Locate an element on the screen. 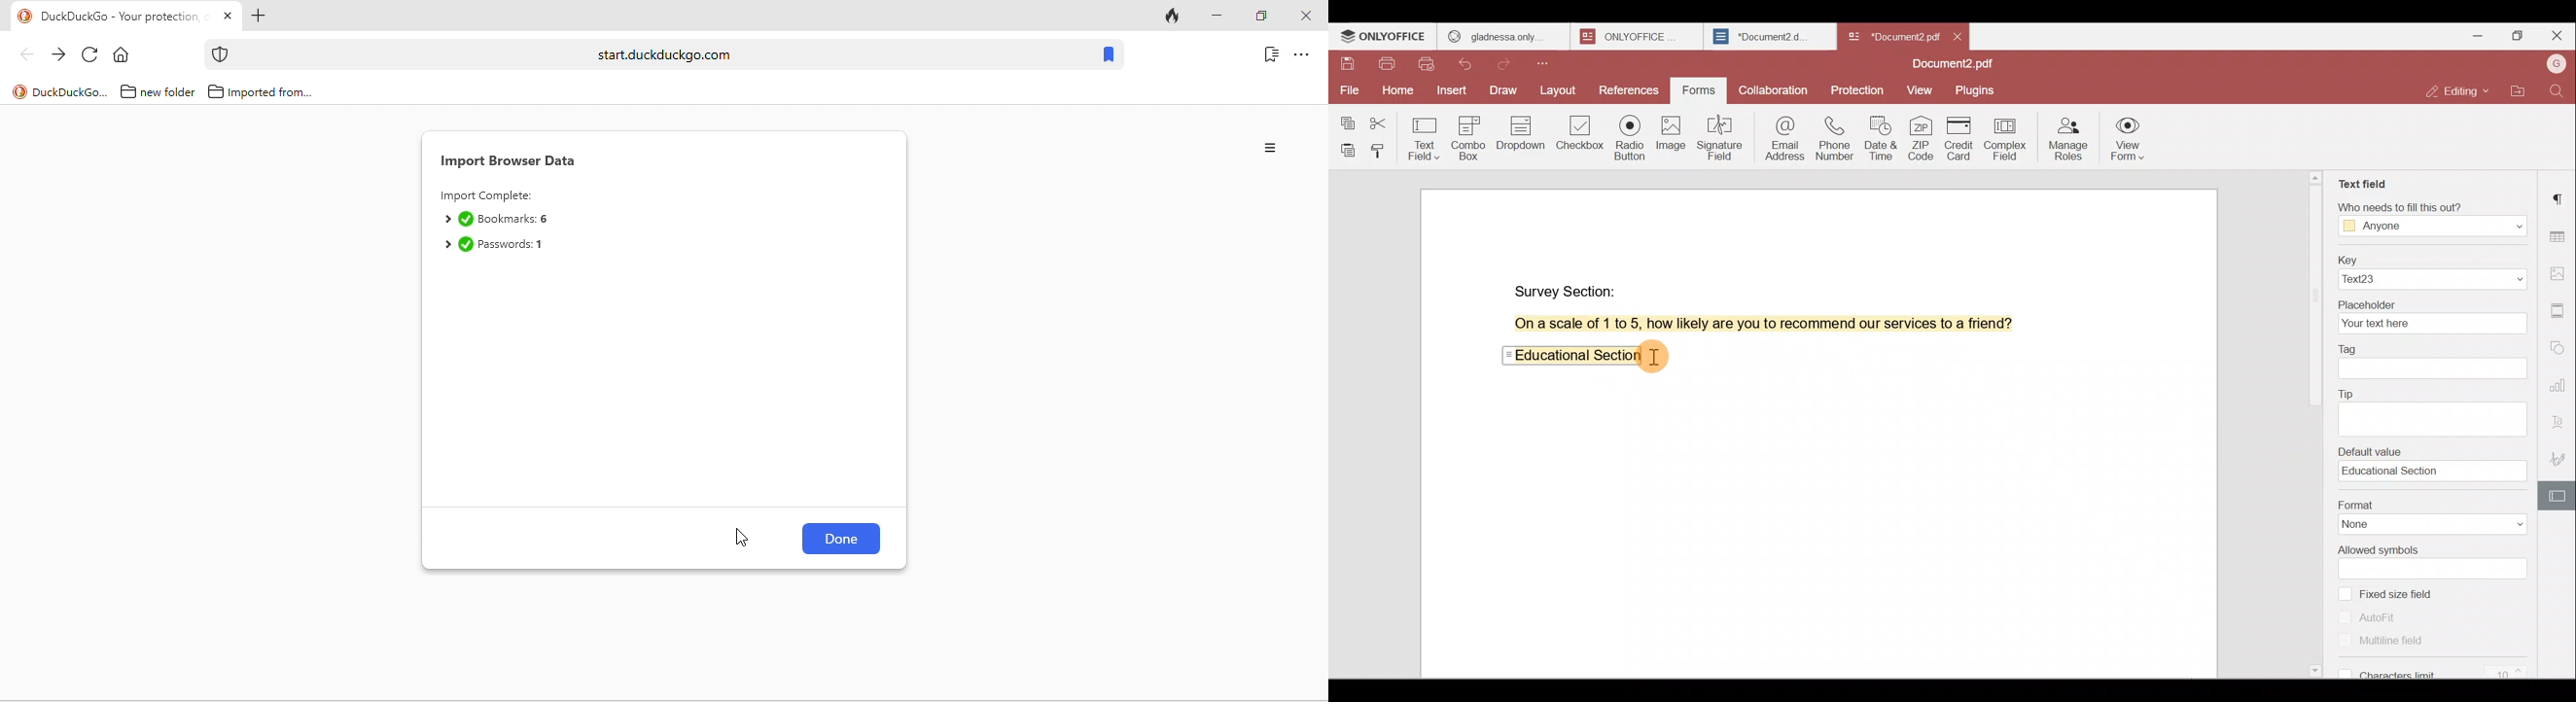 The width and height of the screenshot is (2576, 728). ONLYOFFICE is located at coordinates (1384, 36).